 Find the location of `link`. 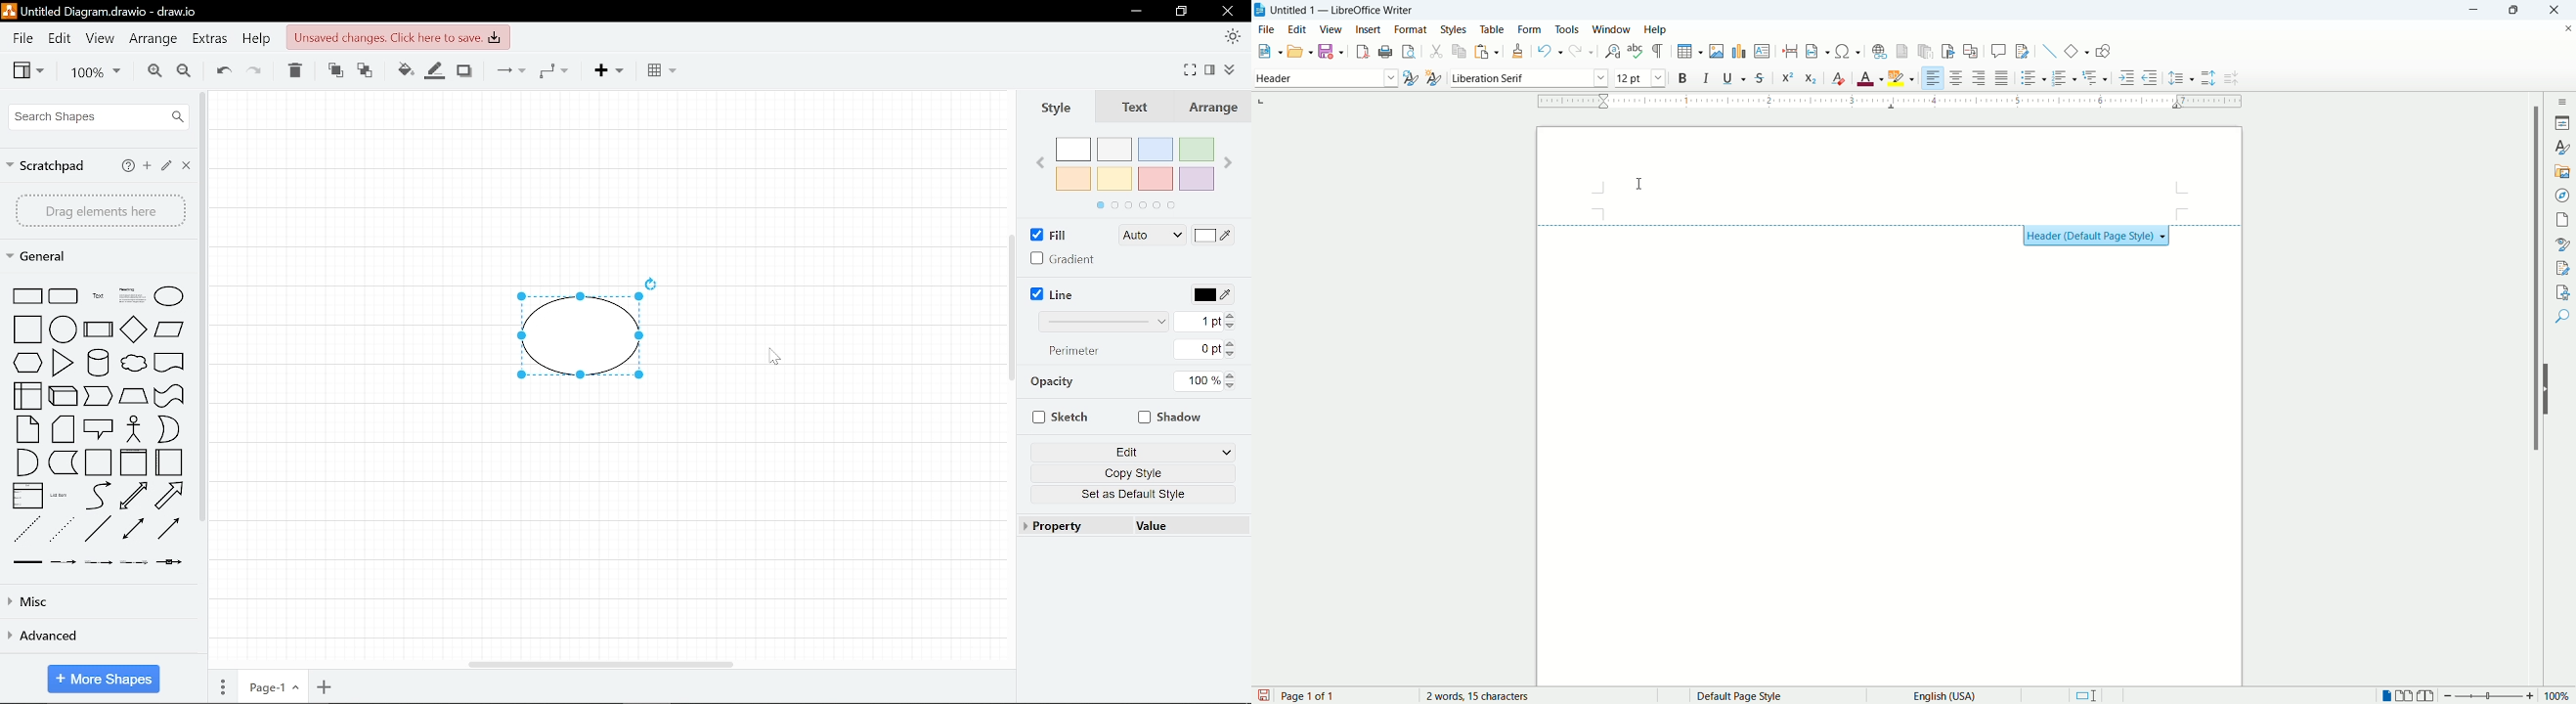

link is located at coordinates (25, 561).